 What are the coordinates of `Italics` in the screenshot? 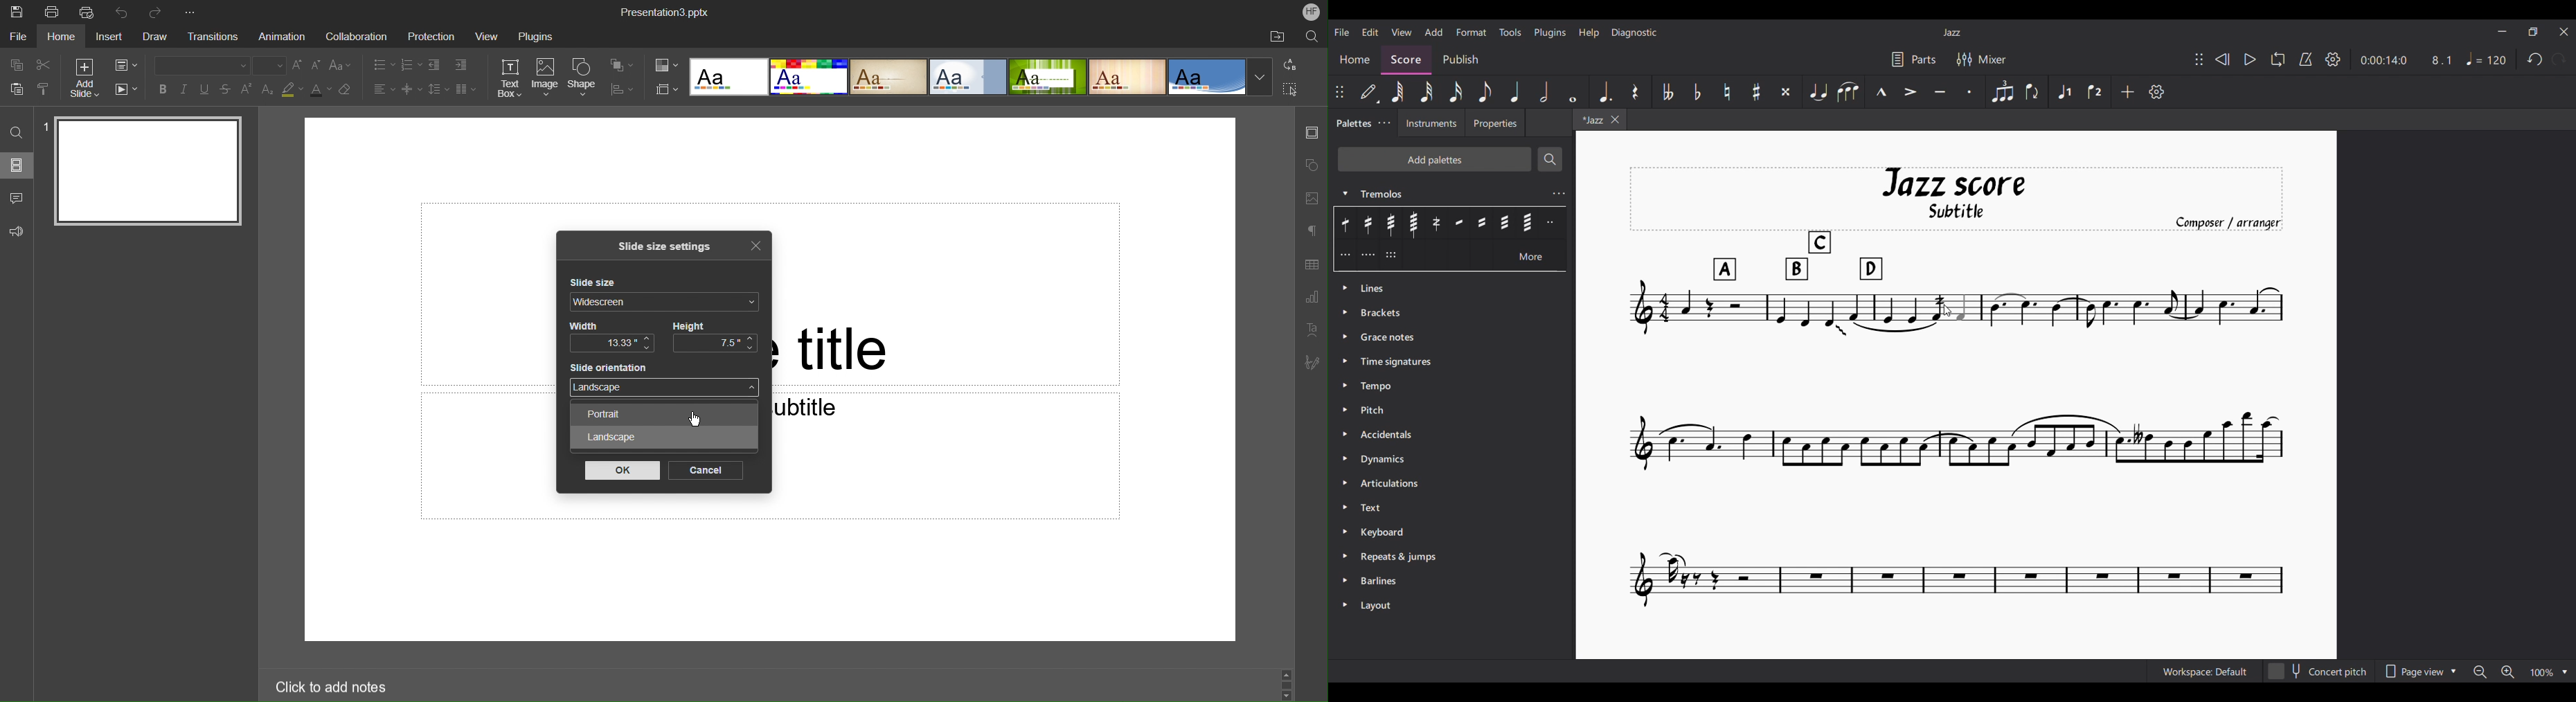 It's located at (186, 91).